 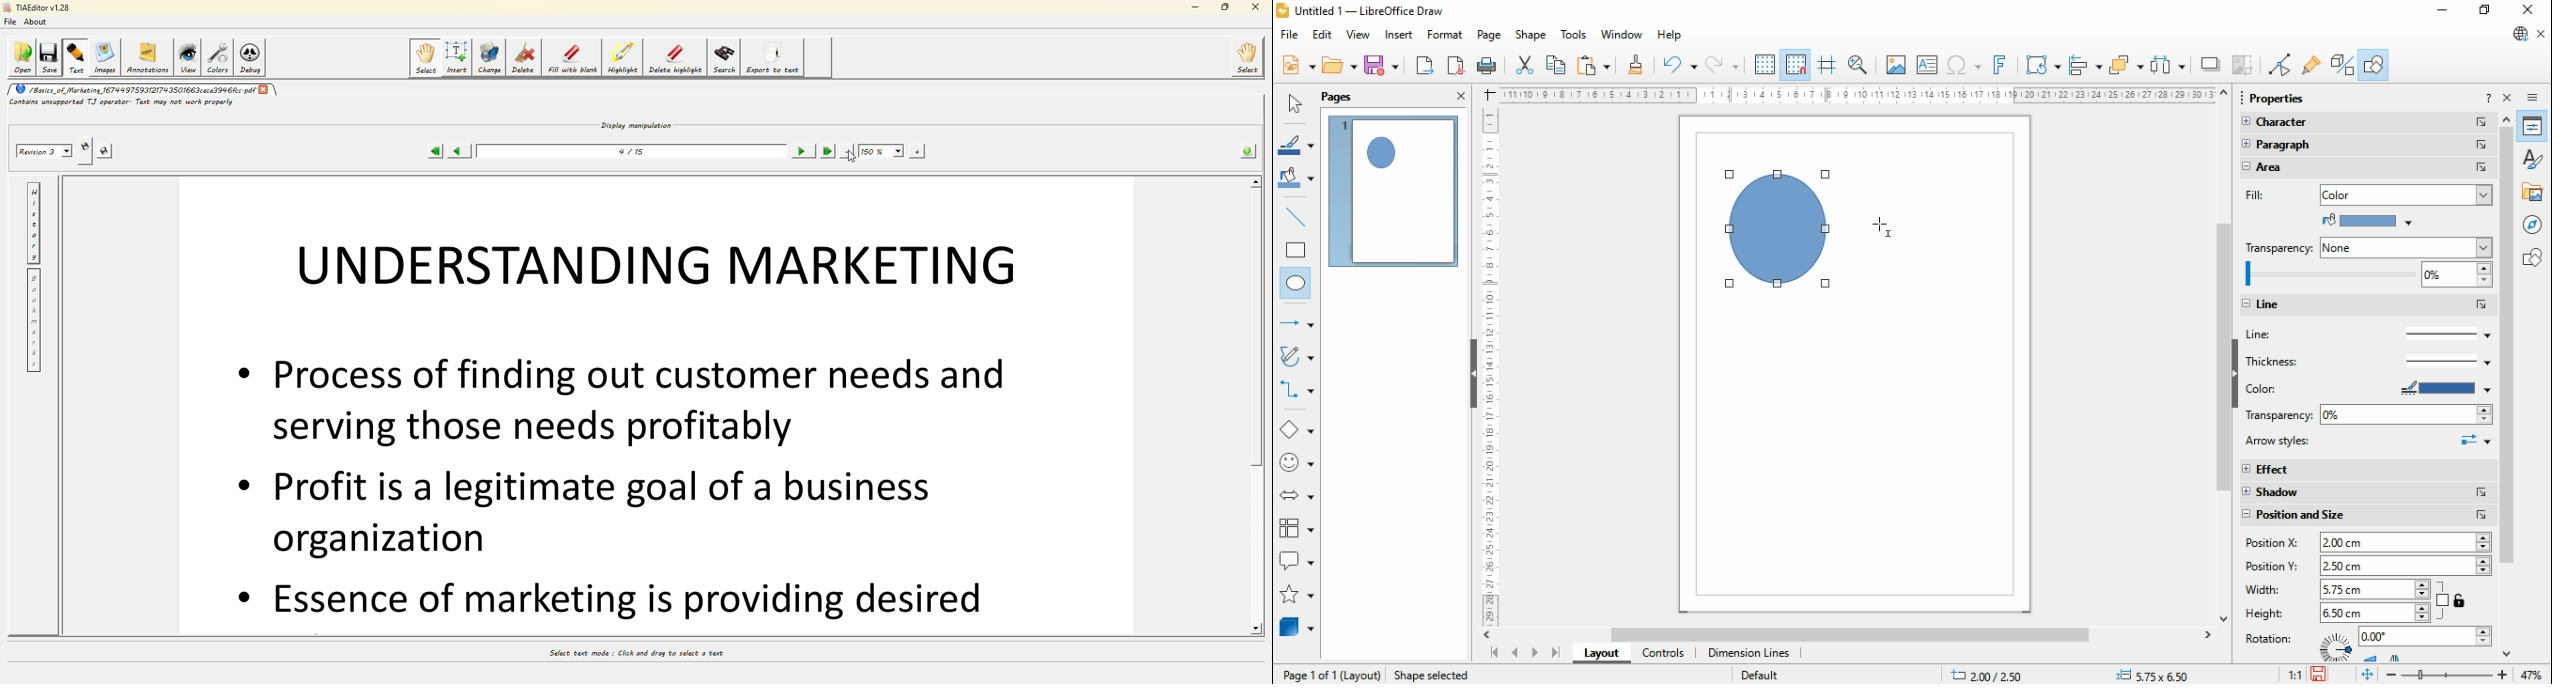 What do you see at coordinates (1297, 179) in the screenshot?
I see `fill color` at bounding box center [1297, 179].